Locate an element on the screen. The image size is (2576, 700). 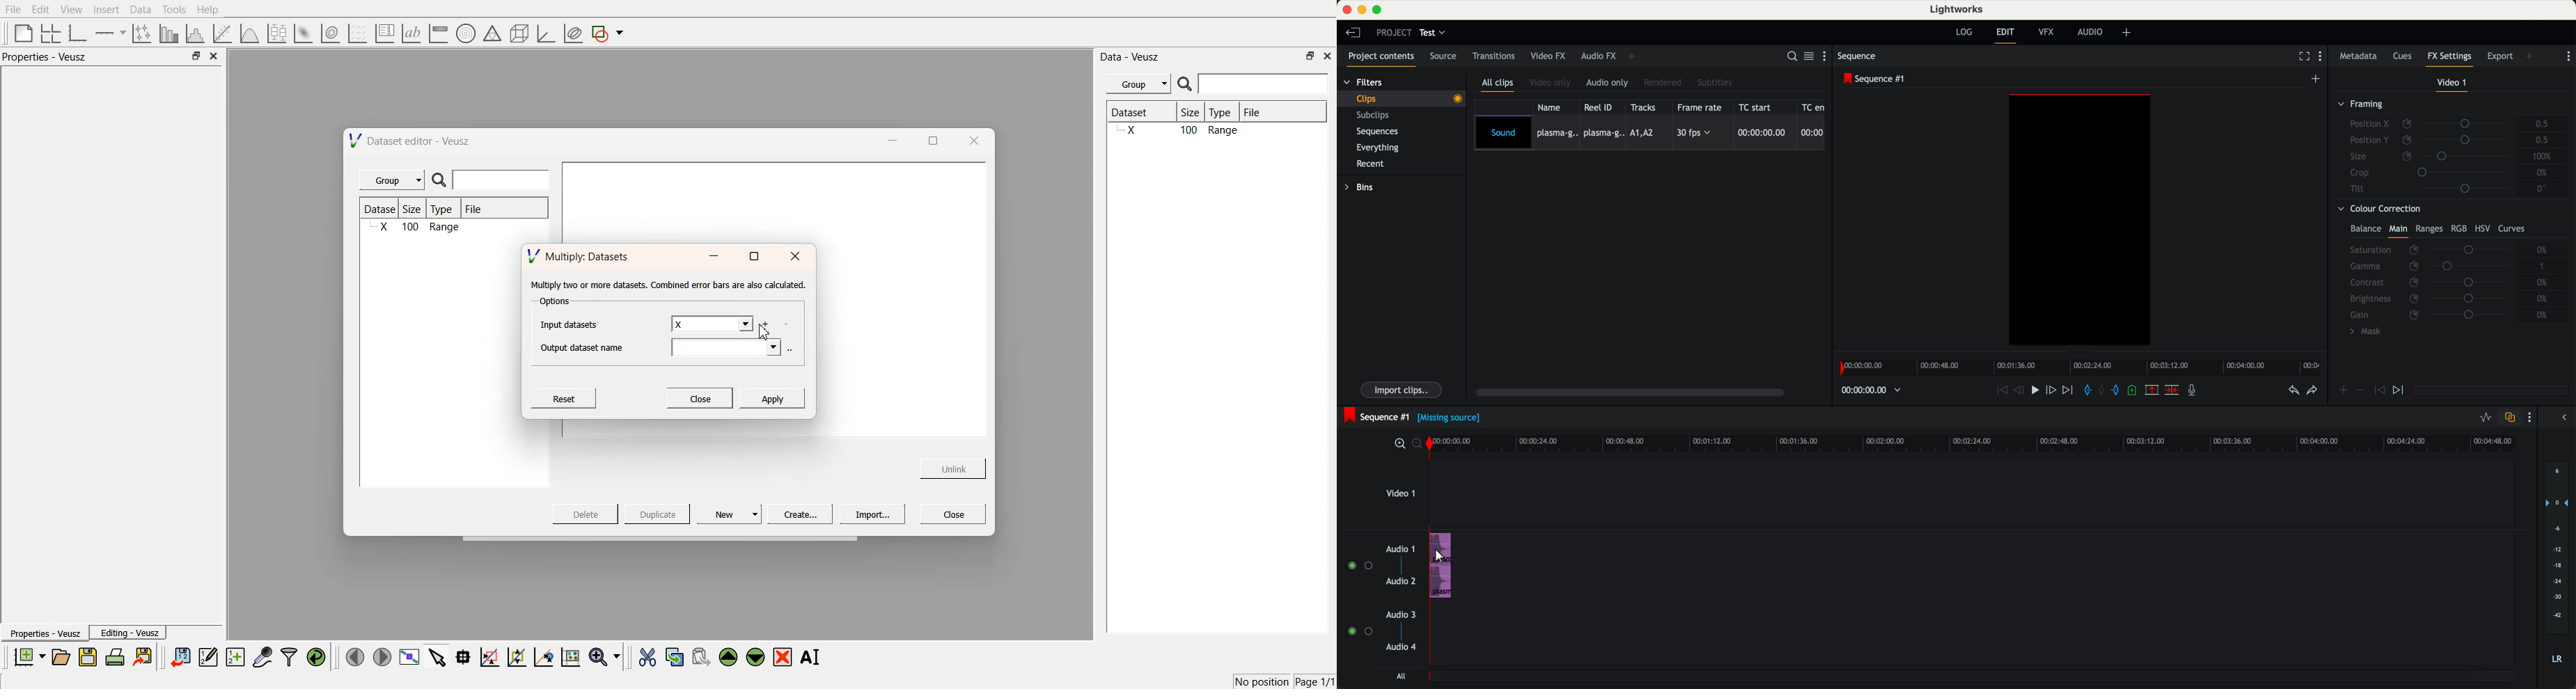
timeline is located at coordinates (2084, 368).